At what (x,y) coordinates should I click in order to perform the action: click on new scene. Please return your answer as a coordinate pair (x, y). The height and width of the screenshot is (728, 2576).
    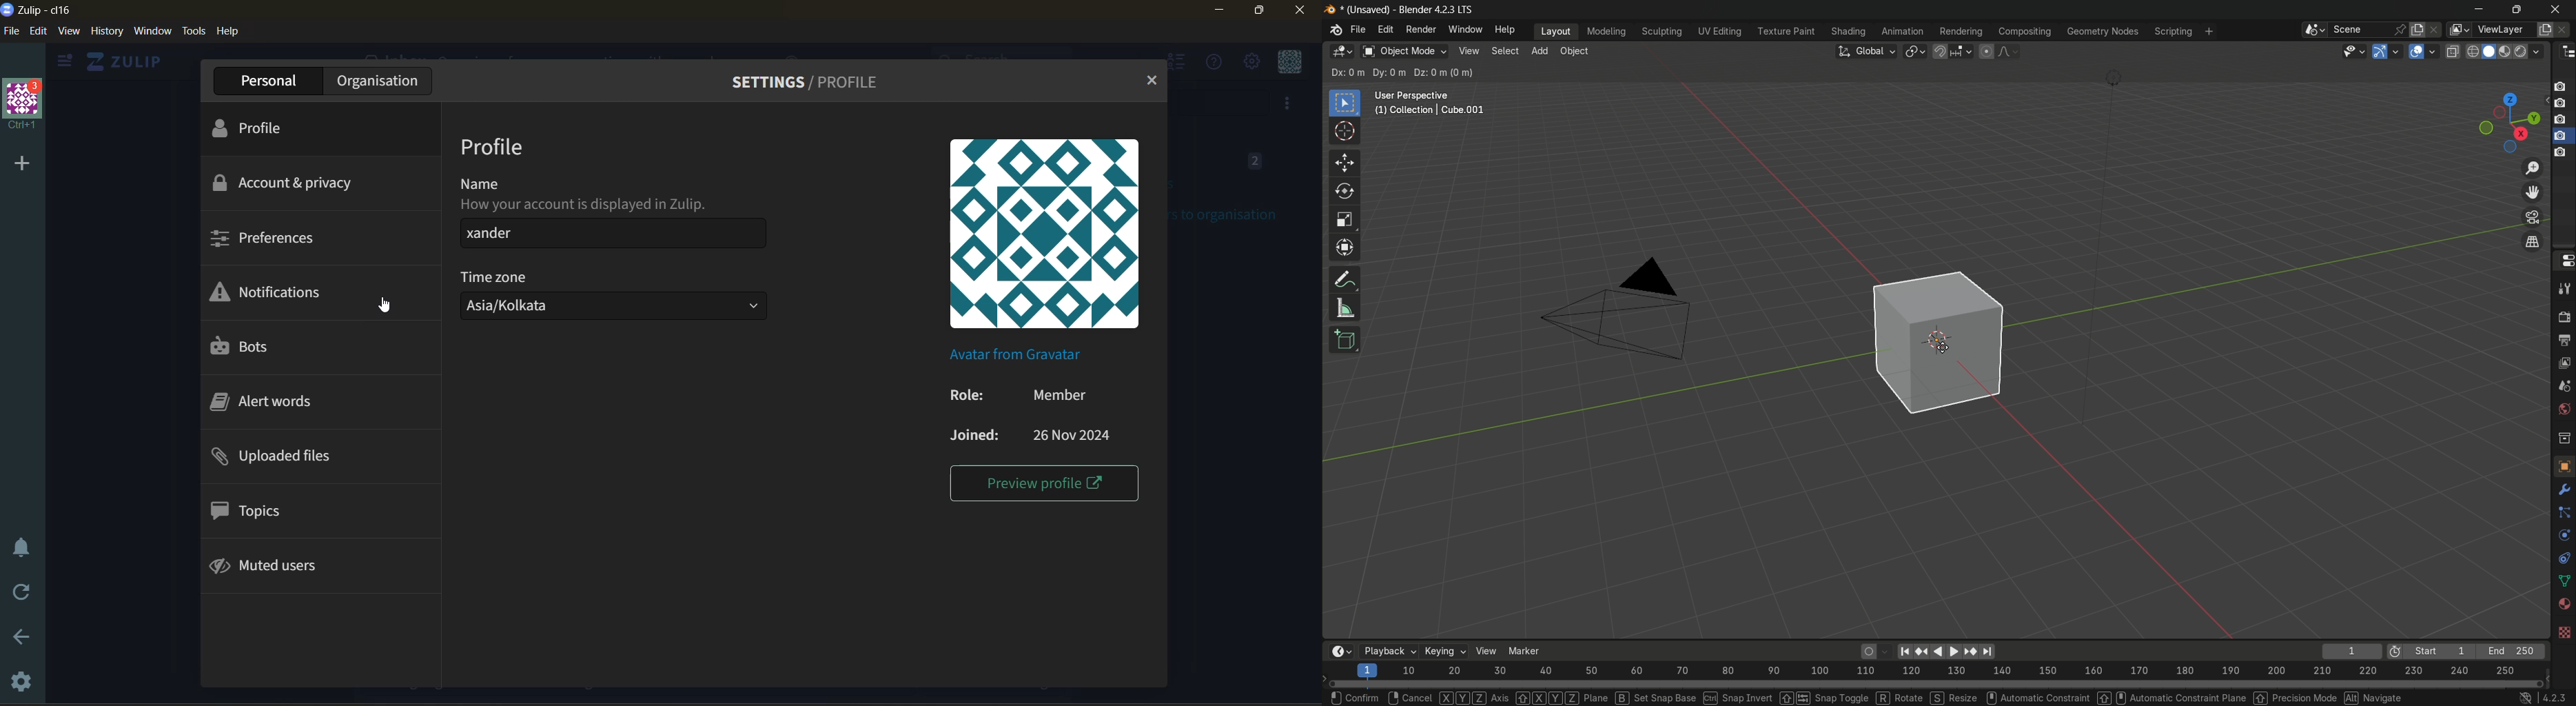
    Looking at the image, I should click on (2416, 29).